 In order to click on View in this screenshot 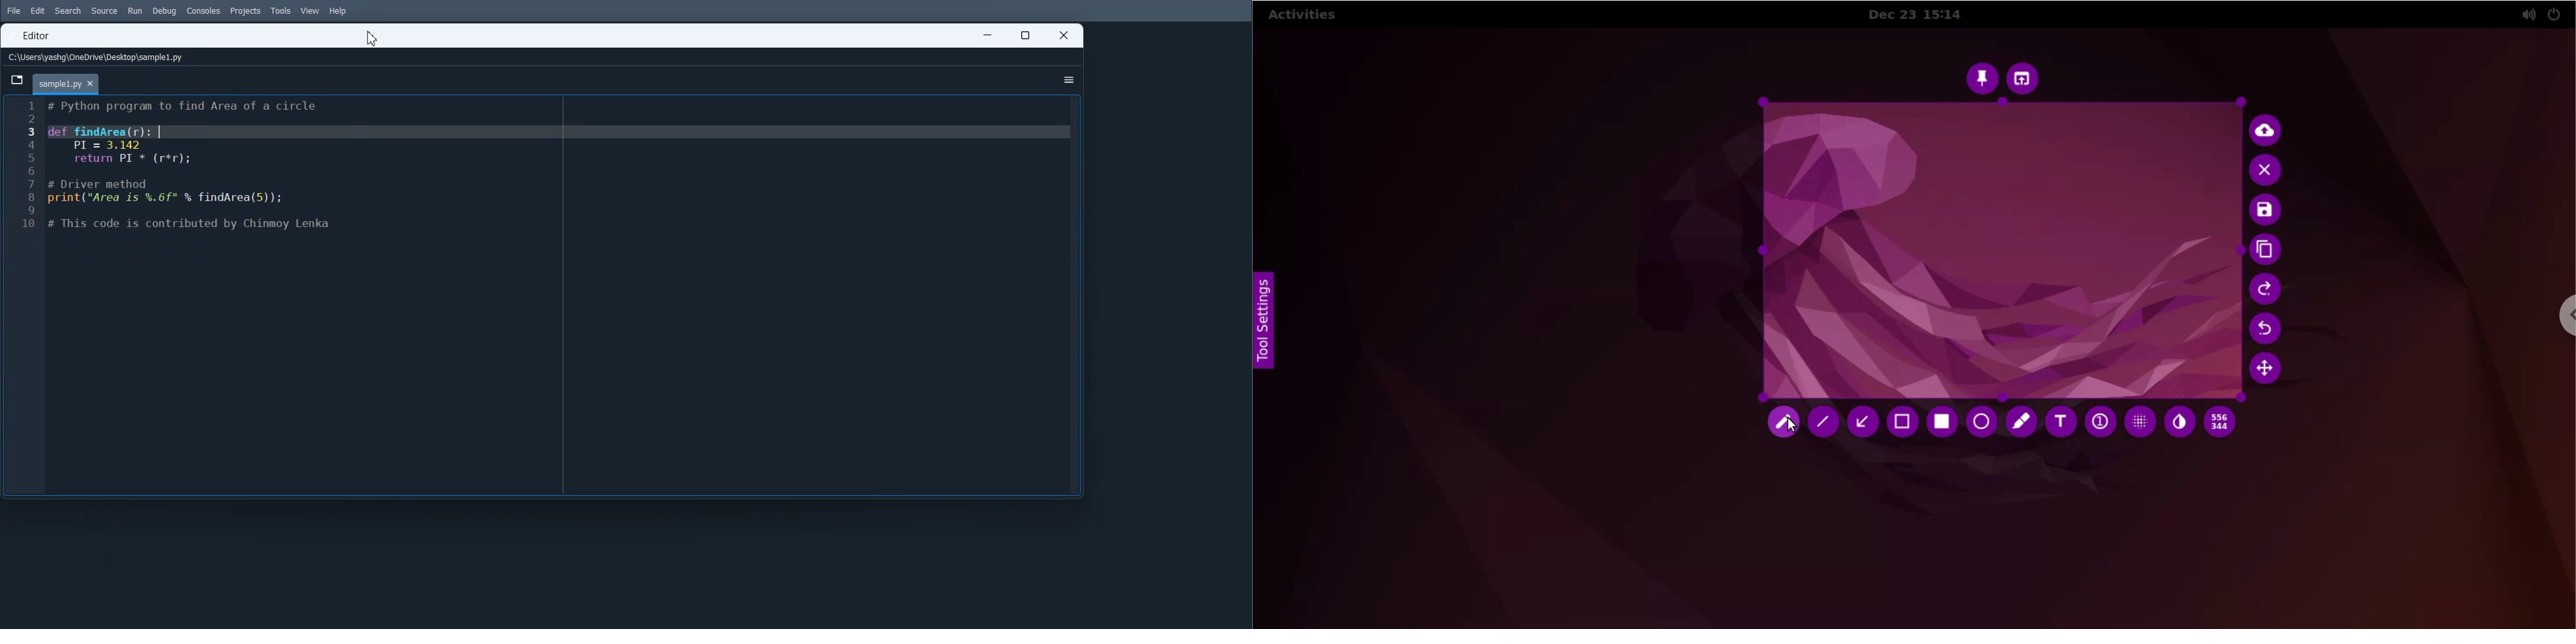, I will do `click(310, 10)`.